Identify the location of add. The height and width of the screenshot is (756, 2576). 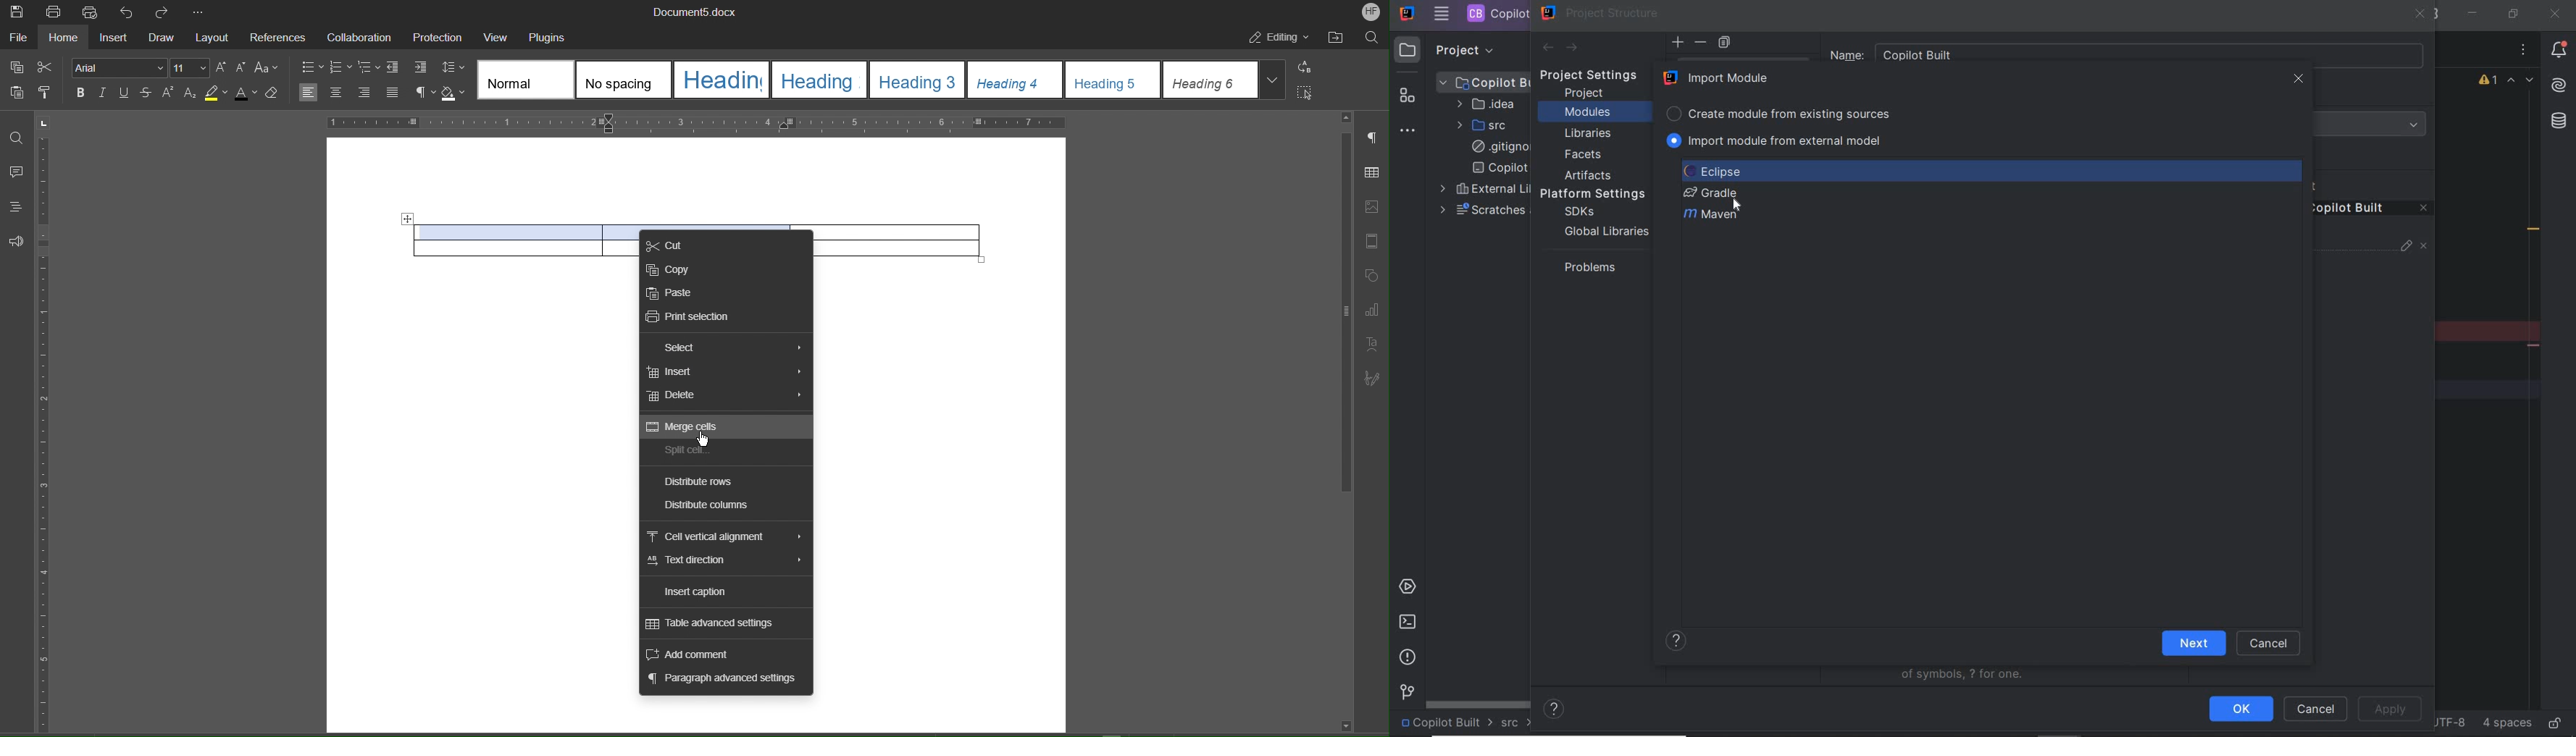
(1678, 42).